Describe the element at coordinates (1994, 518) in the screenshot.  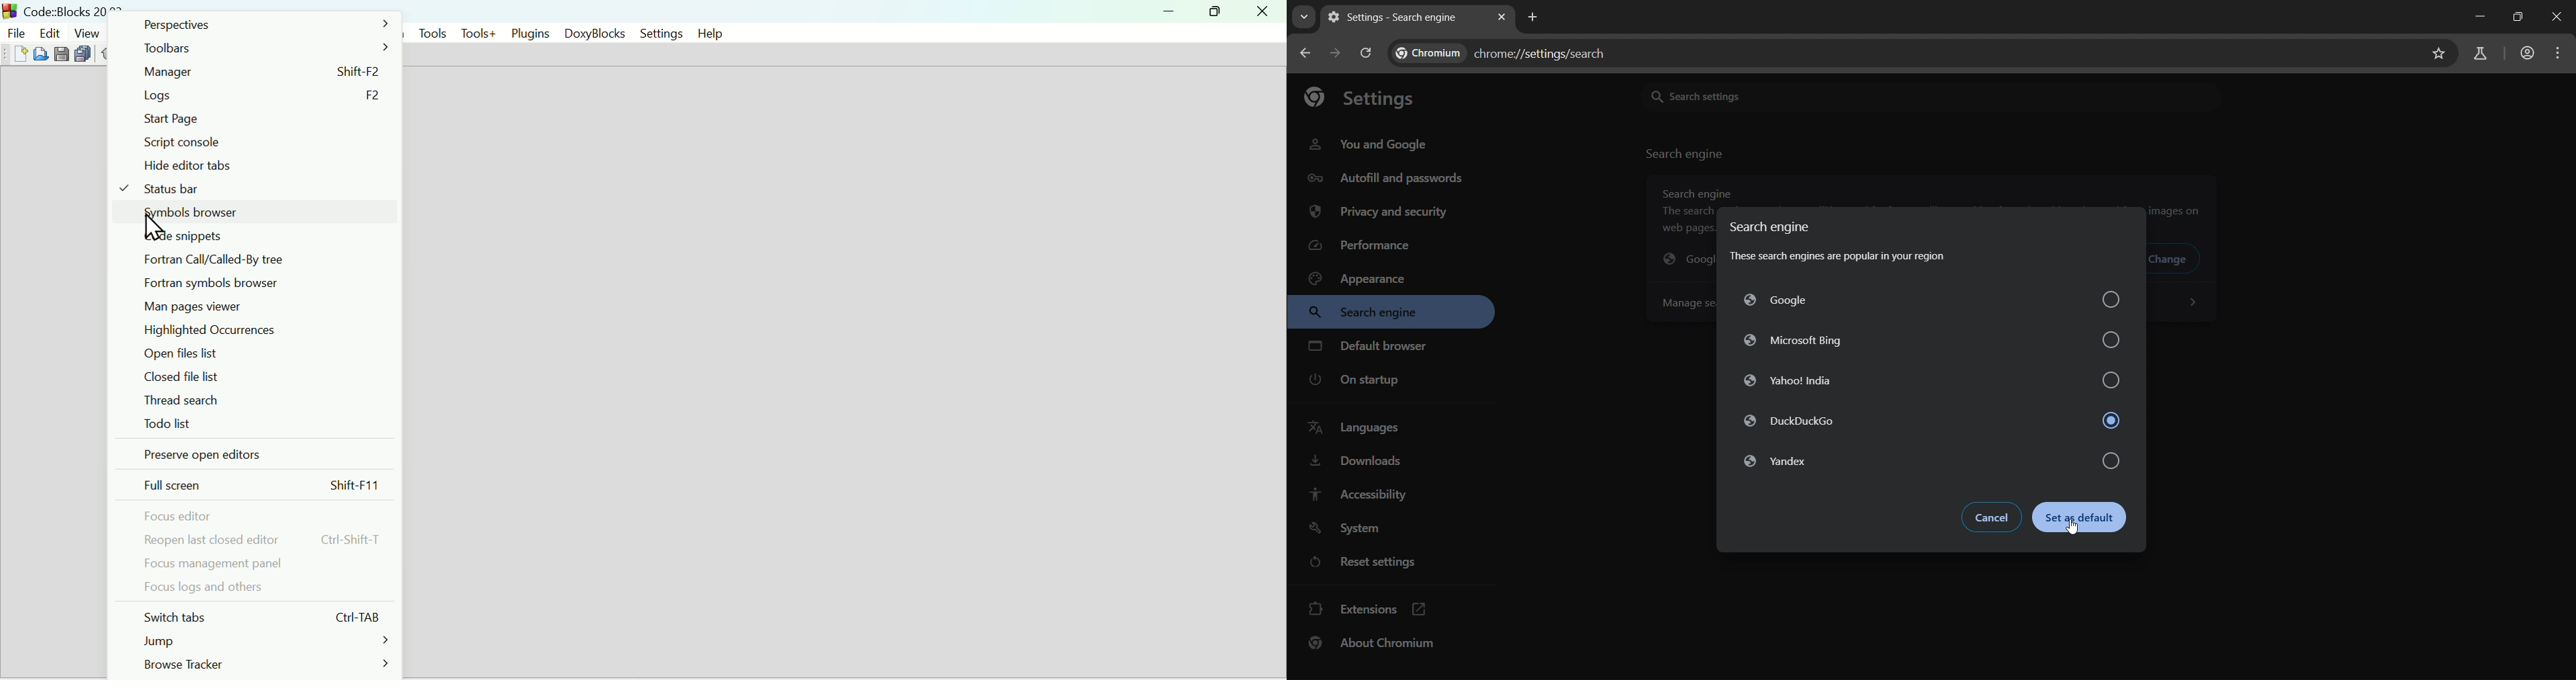
I see `cancel` at that location.